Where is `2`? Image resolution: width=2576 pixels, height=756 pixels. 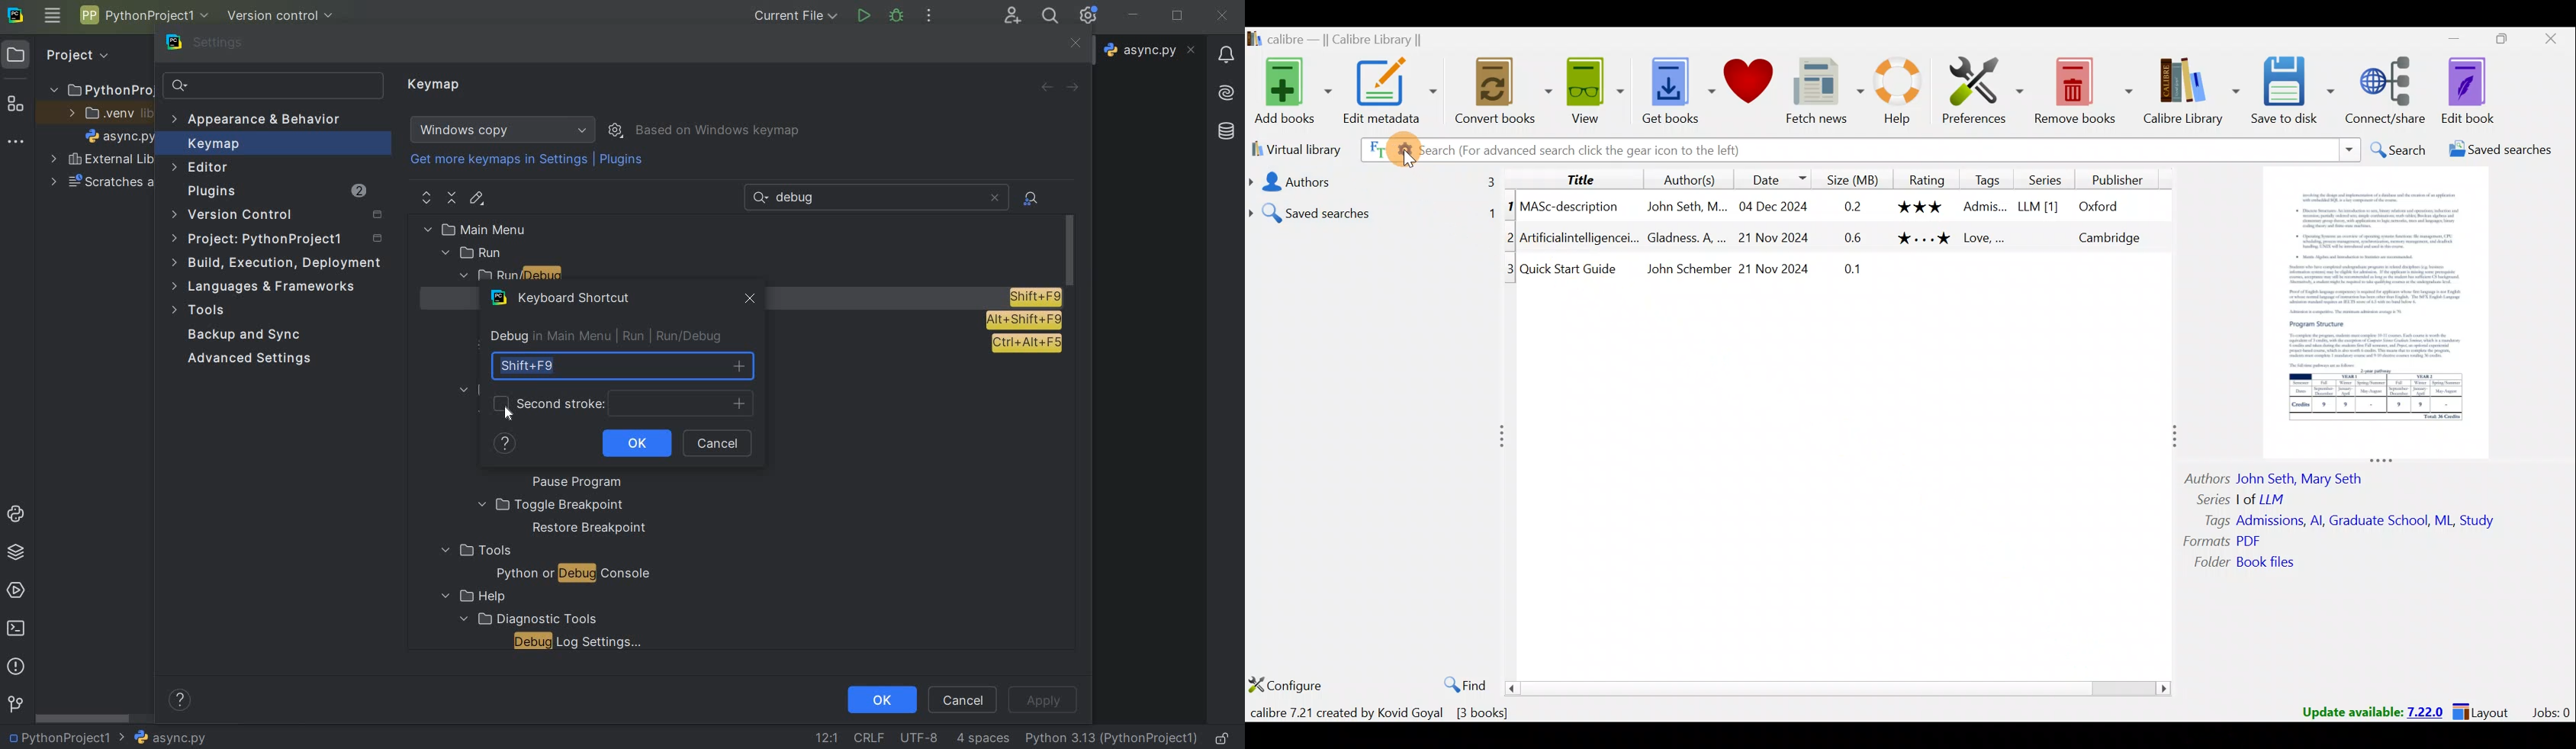 2 is located at coordinates (1508, 240).